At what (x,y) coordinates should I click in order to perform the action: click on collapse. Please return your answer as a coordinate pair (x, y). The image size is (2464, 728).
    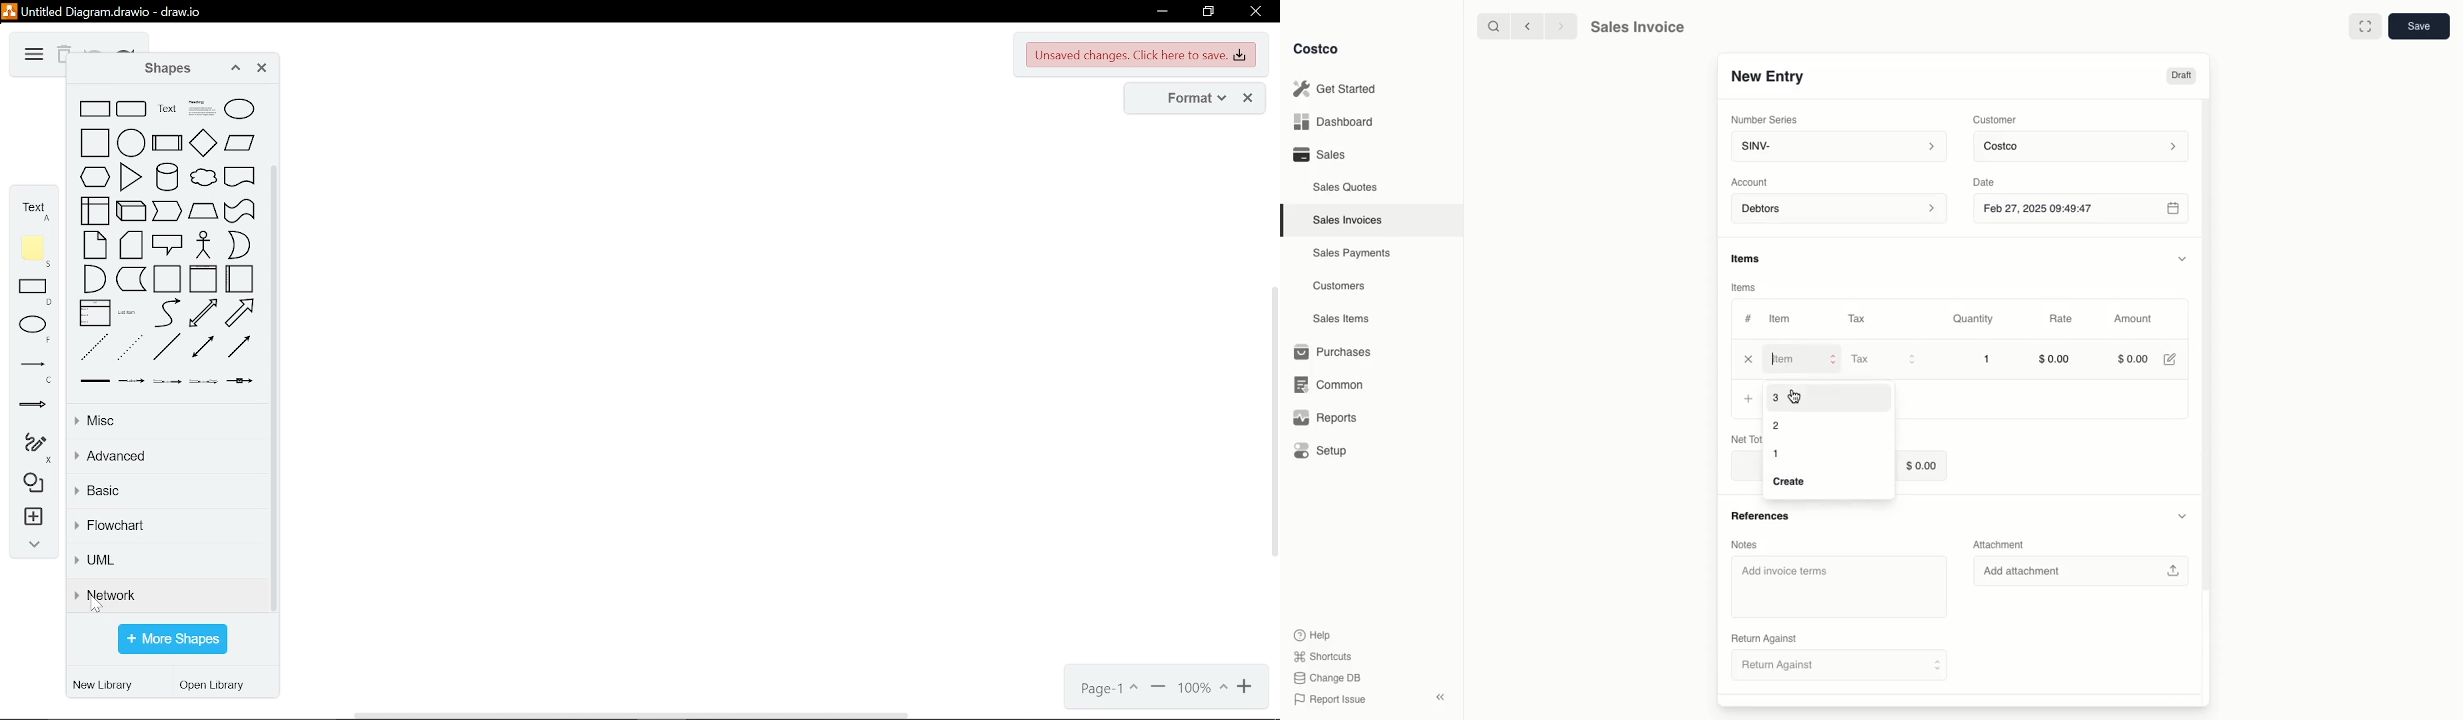
    Looking at the image, I should click on (30, 547).